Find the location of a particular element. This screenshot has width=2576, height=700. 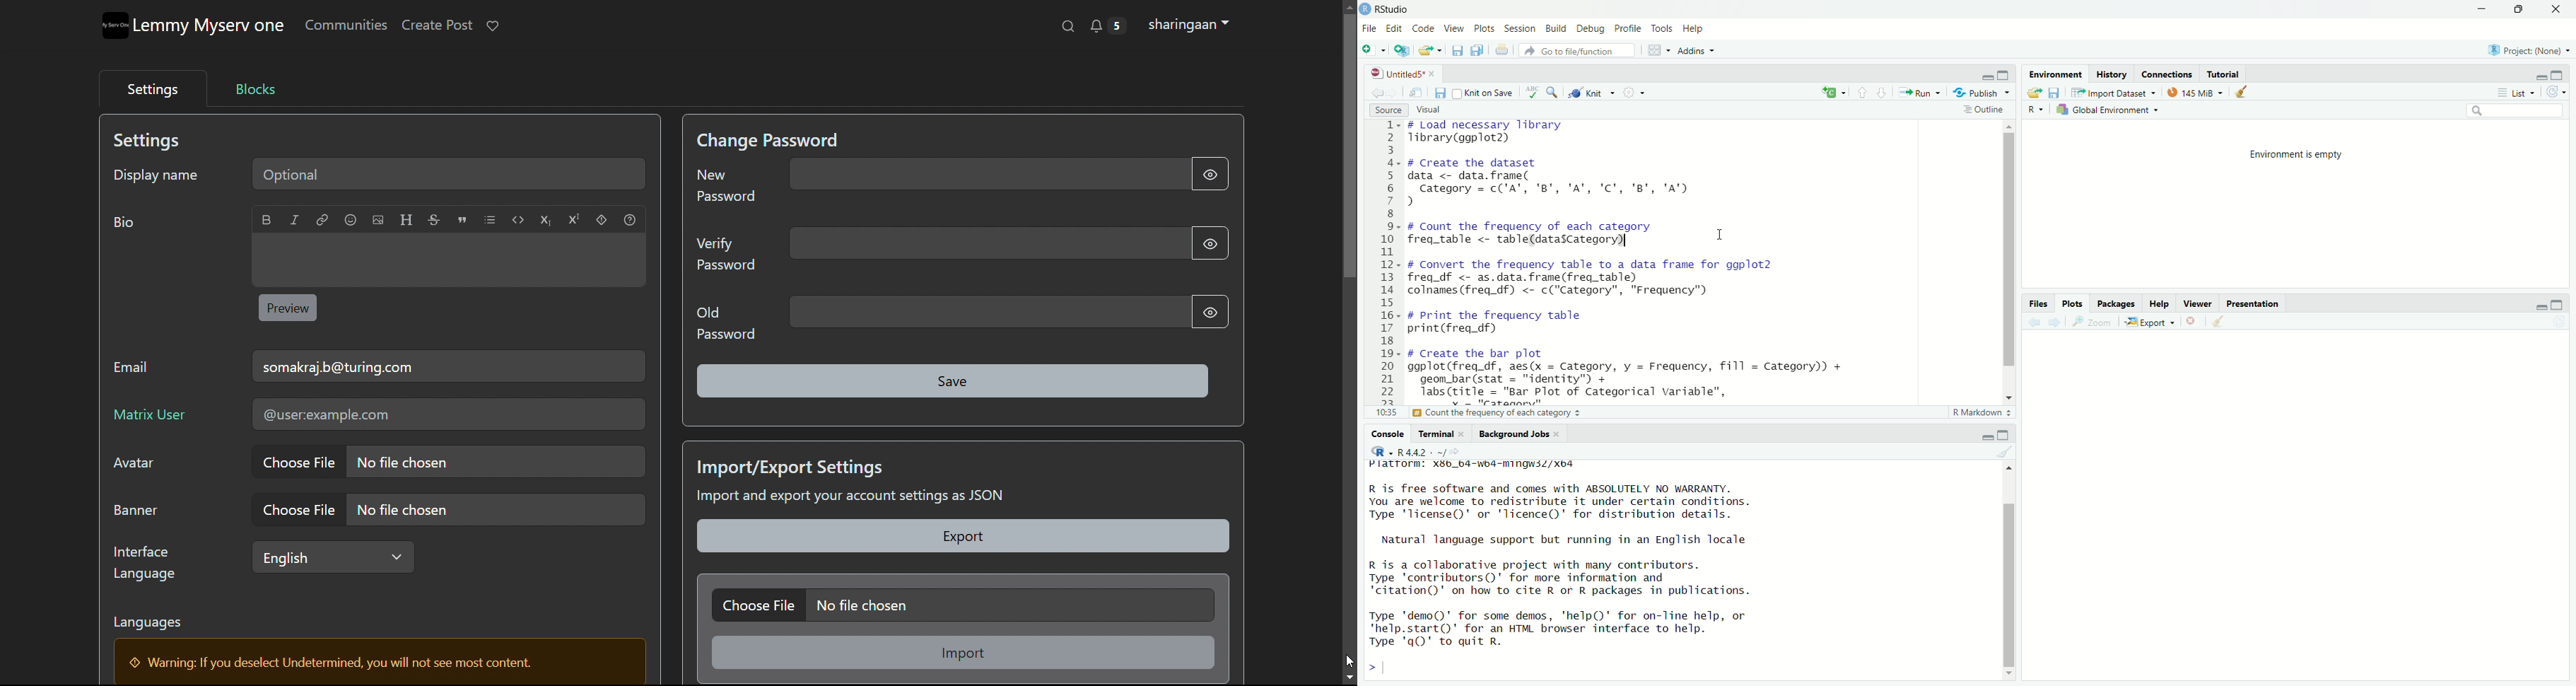

list is located at coordinates (489, 220).